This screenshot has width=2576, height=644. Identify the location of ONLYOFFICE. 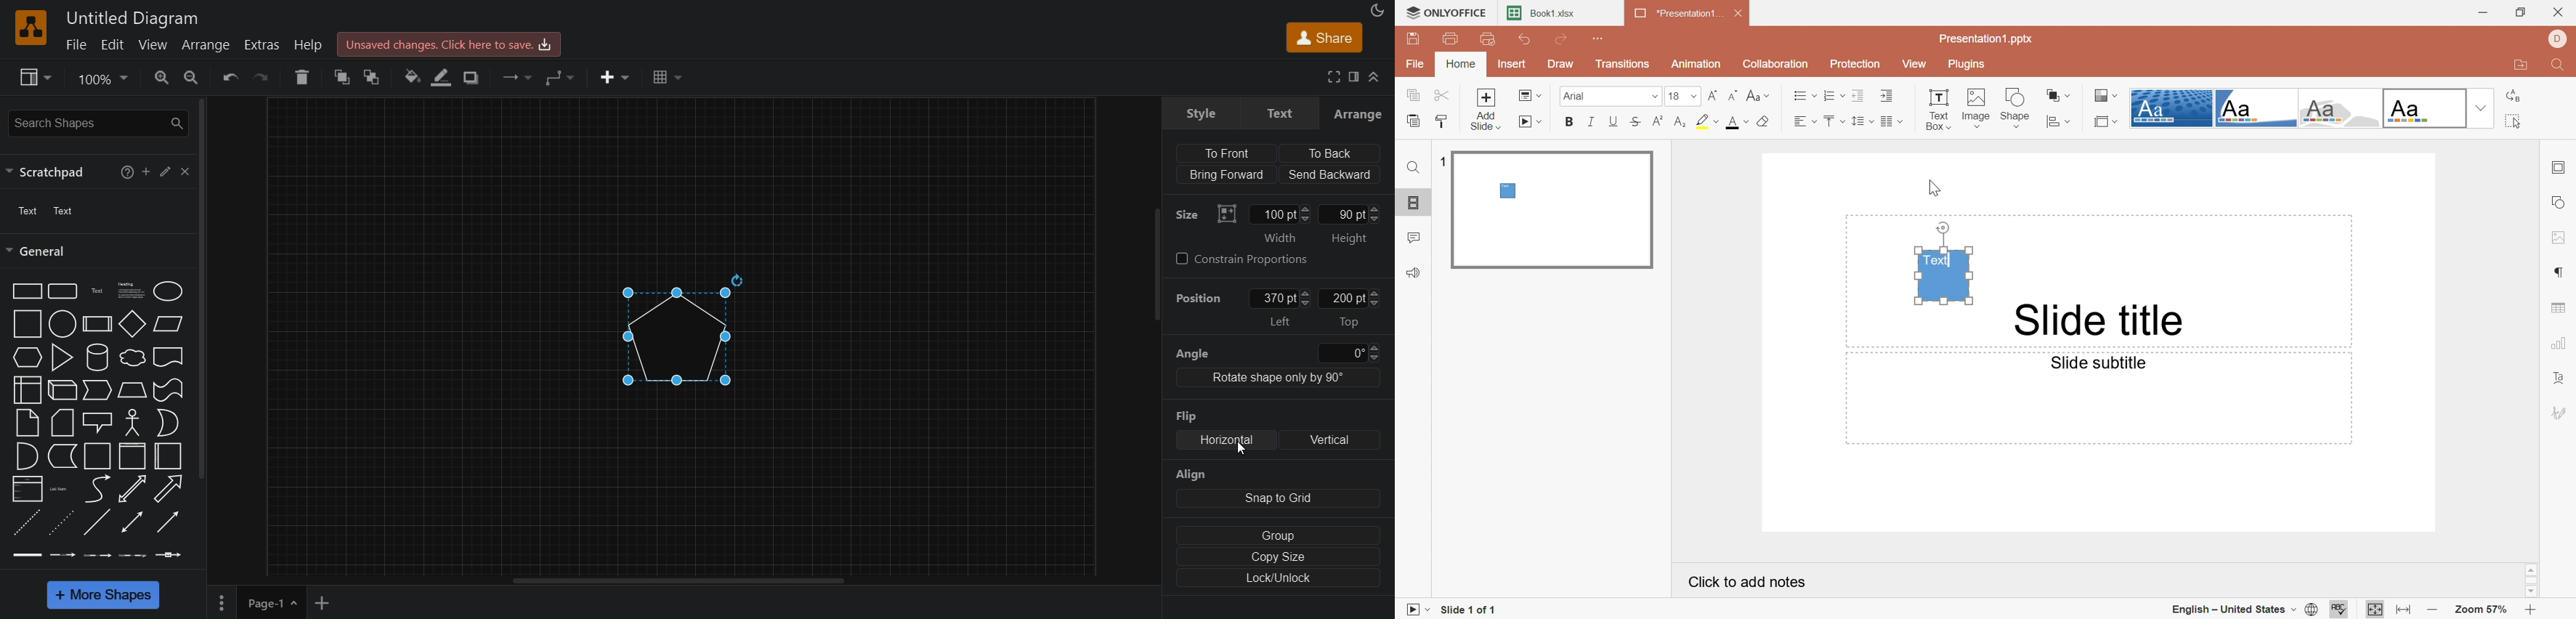
(1451, 14).